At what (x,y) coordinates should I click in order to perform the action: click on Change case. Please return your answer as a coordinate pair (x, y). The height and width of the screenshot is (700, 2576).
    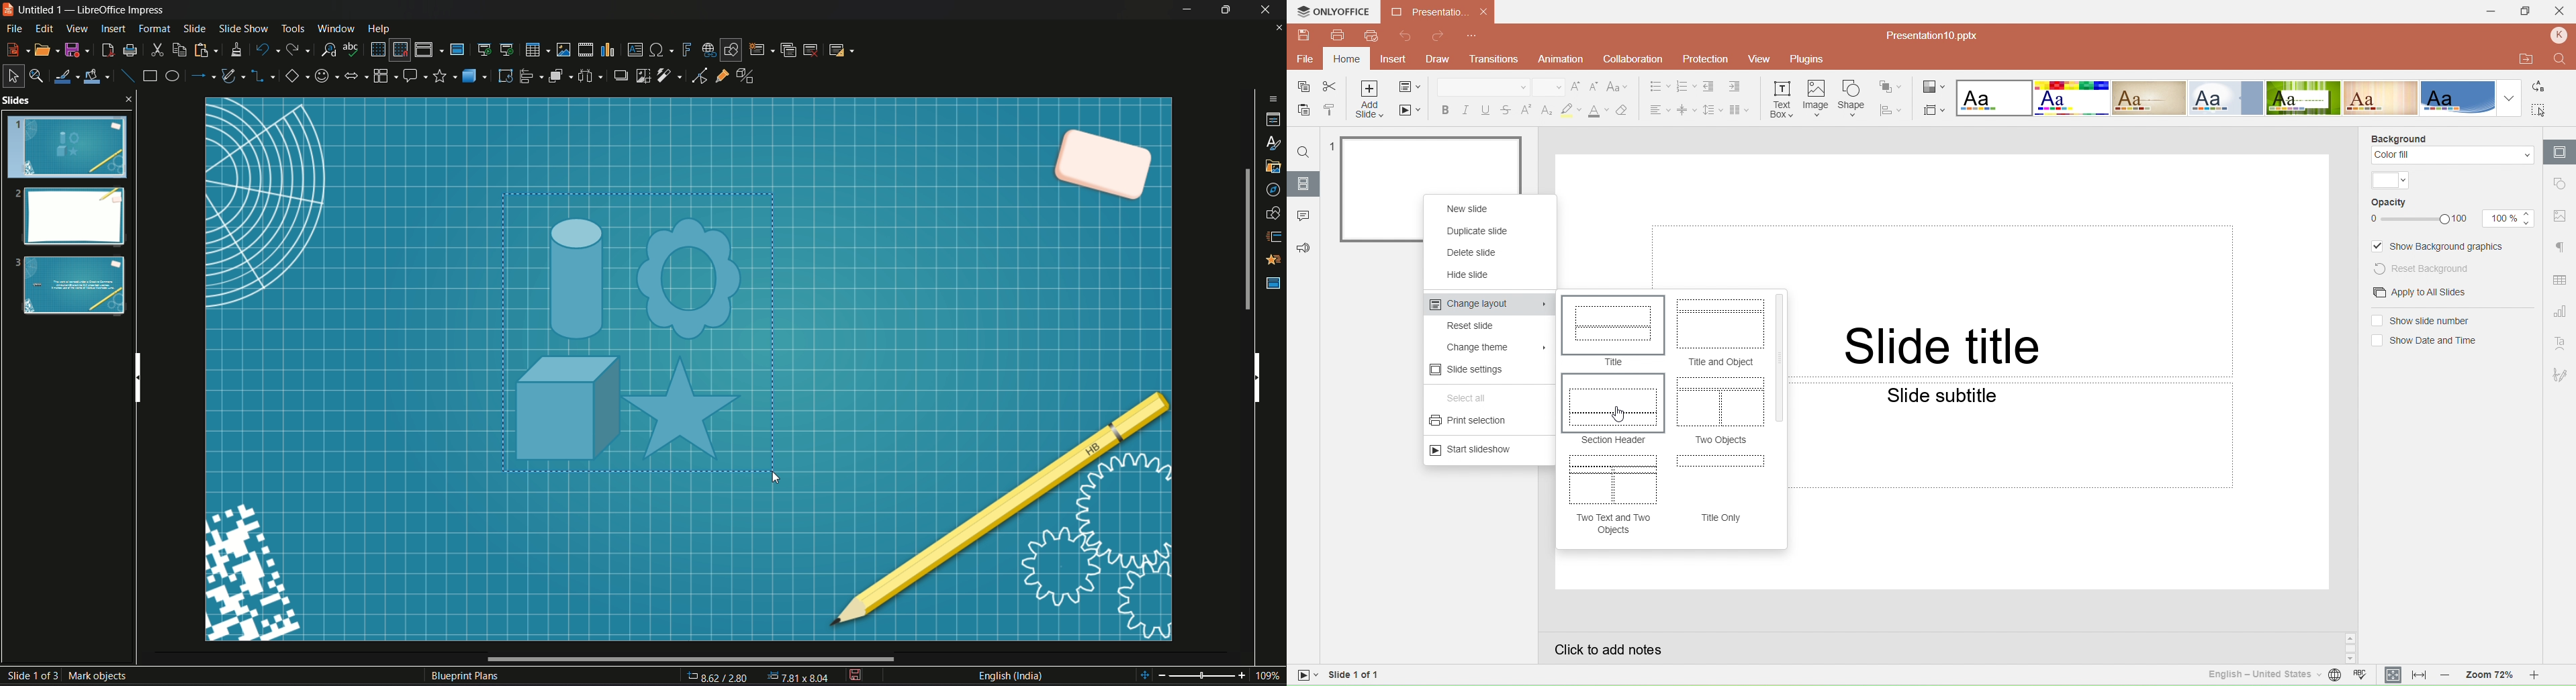
    Looking at the image, I should click on (1619, 87).